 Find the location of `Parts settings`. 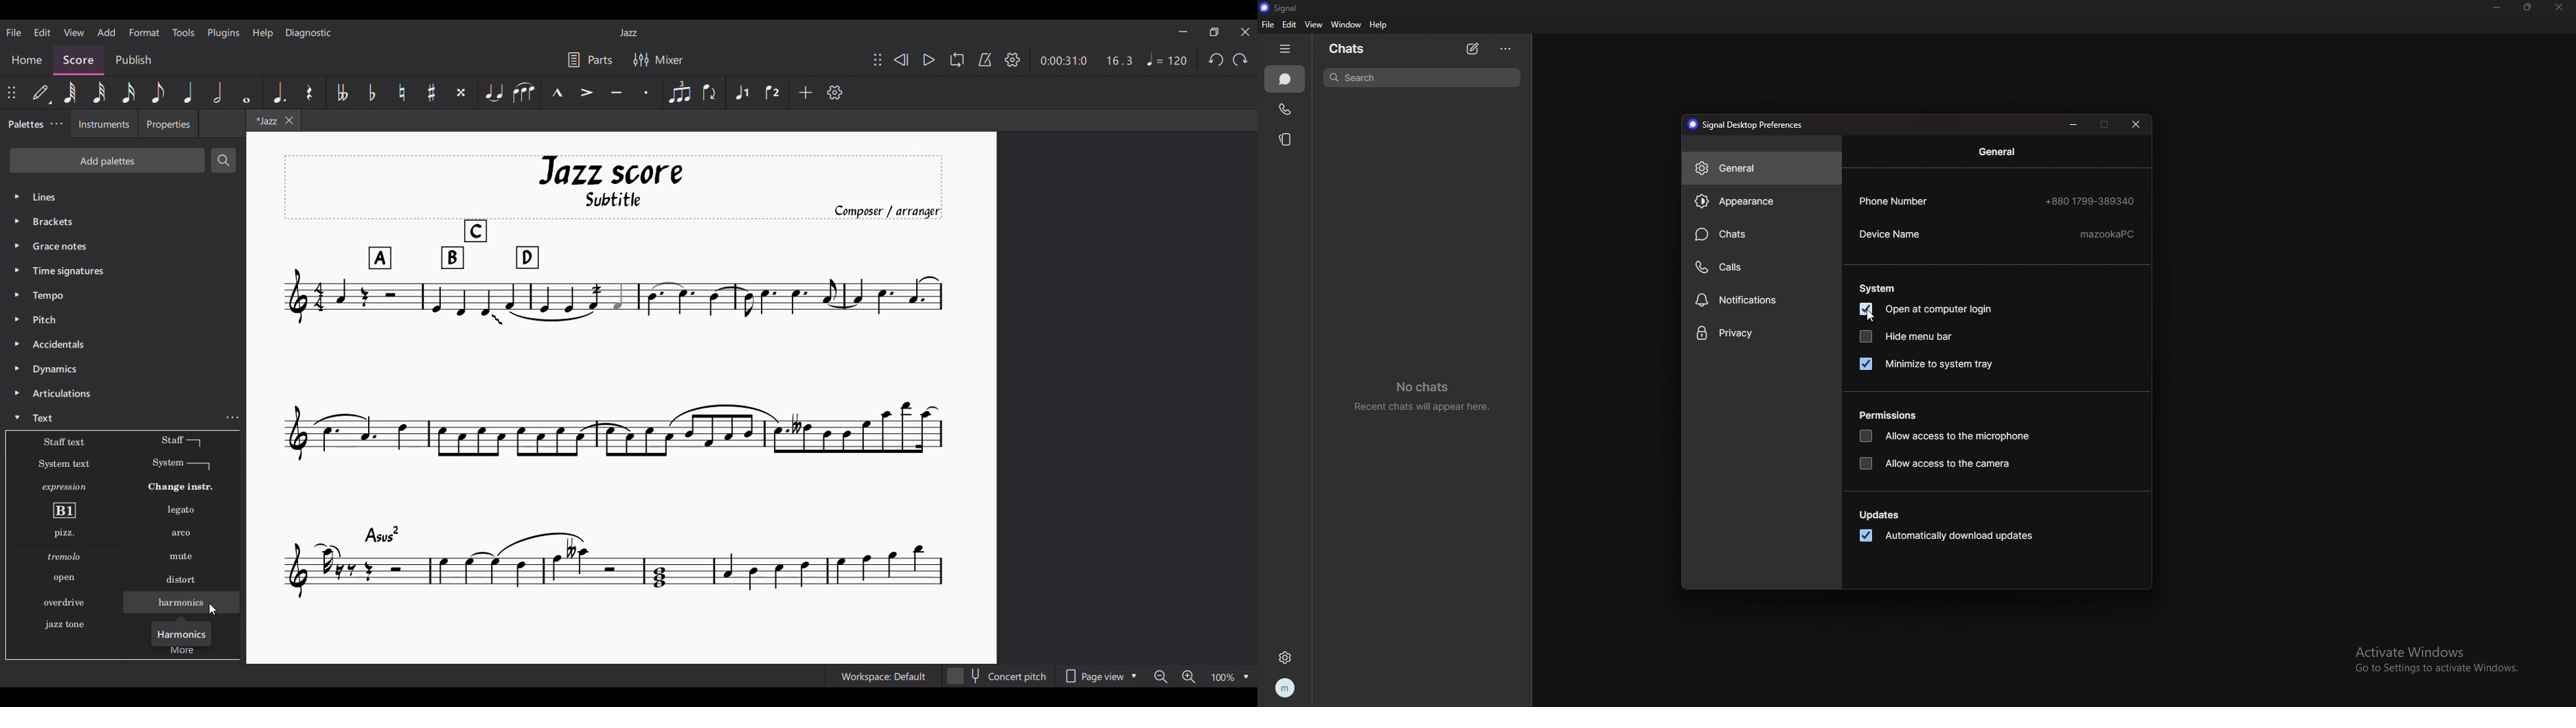

Parts settings is located at coordinates (591, 60).